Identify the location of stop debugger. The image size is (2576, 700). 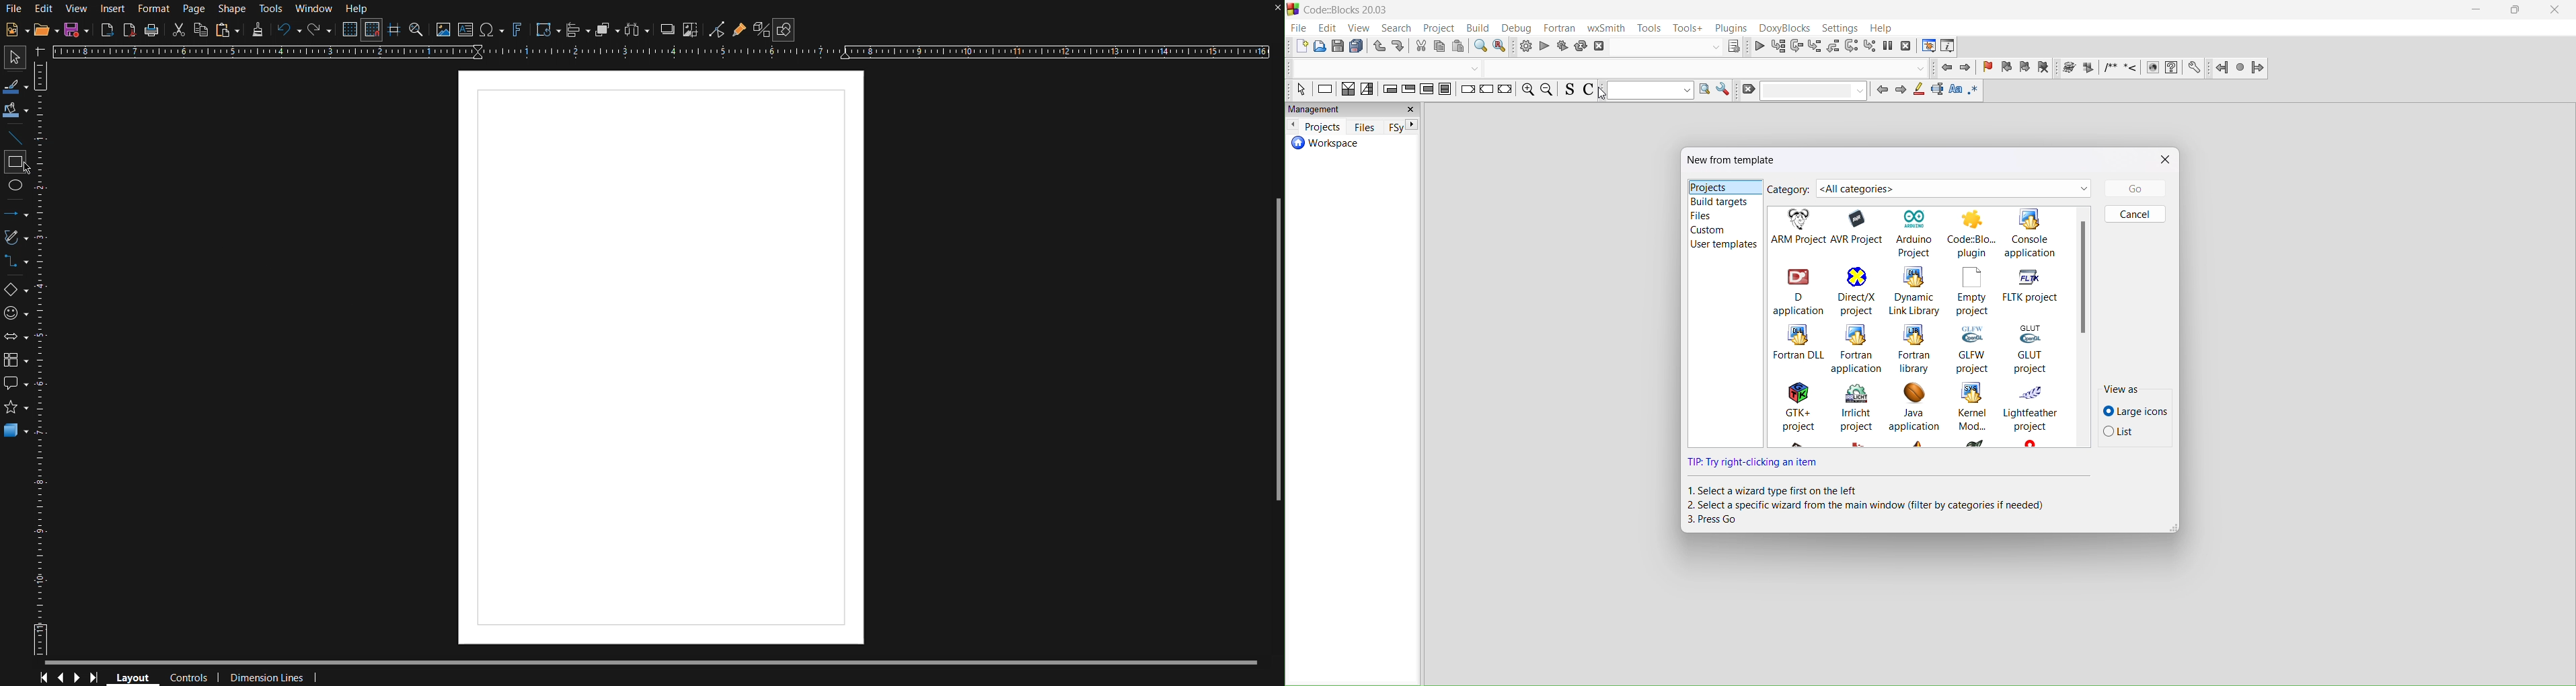
(1907, 46).